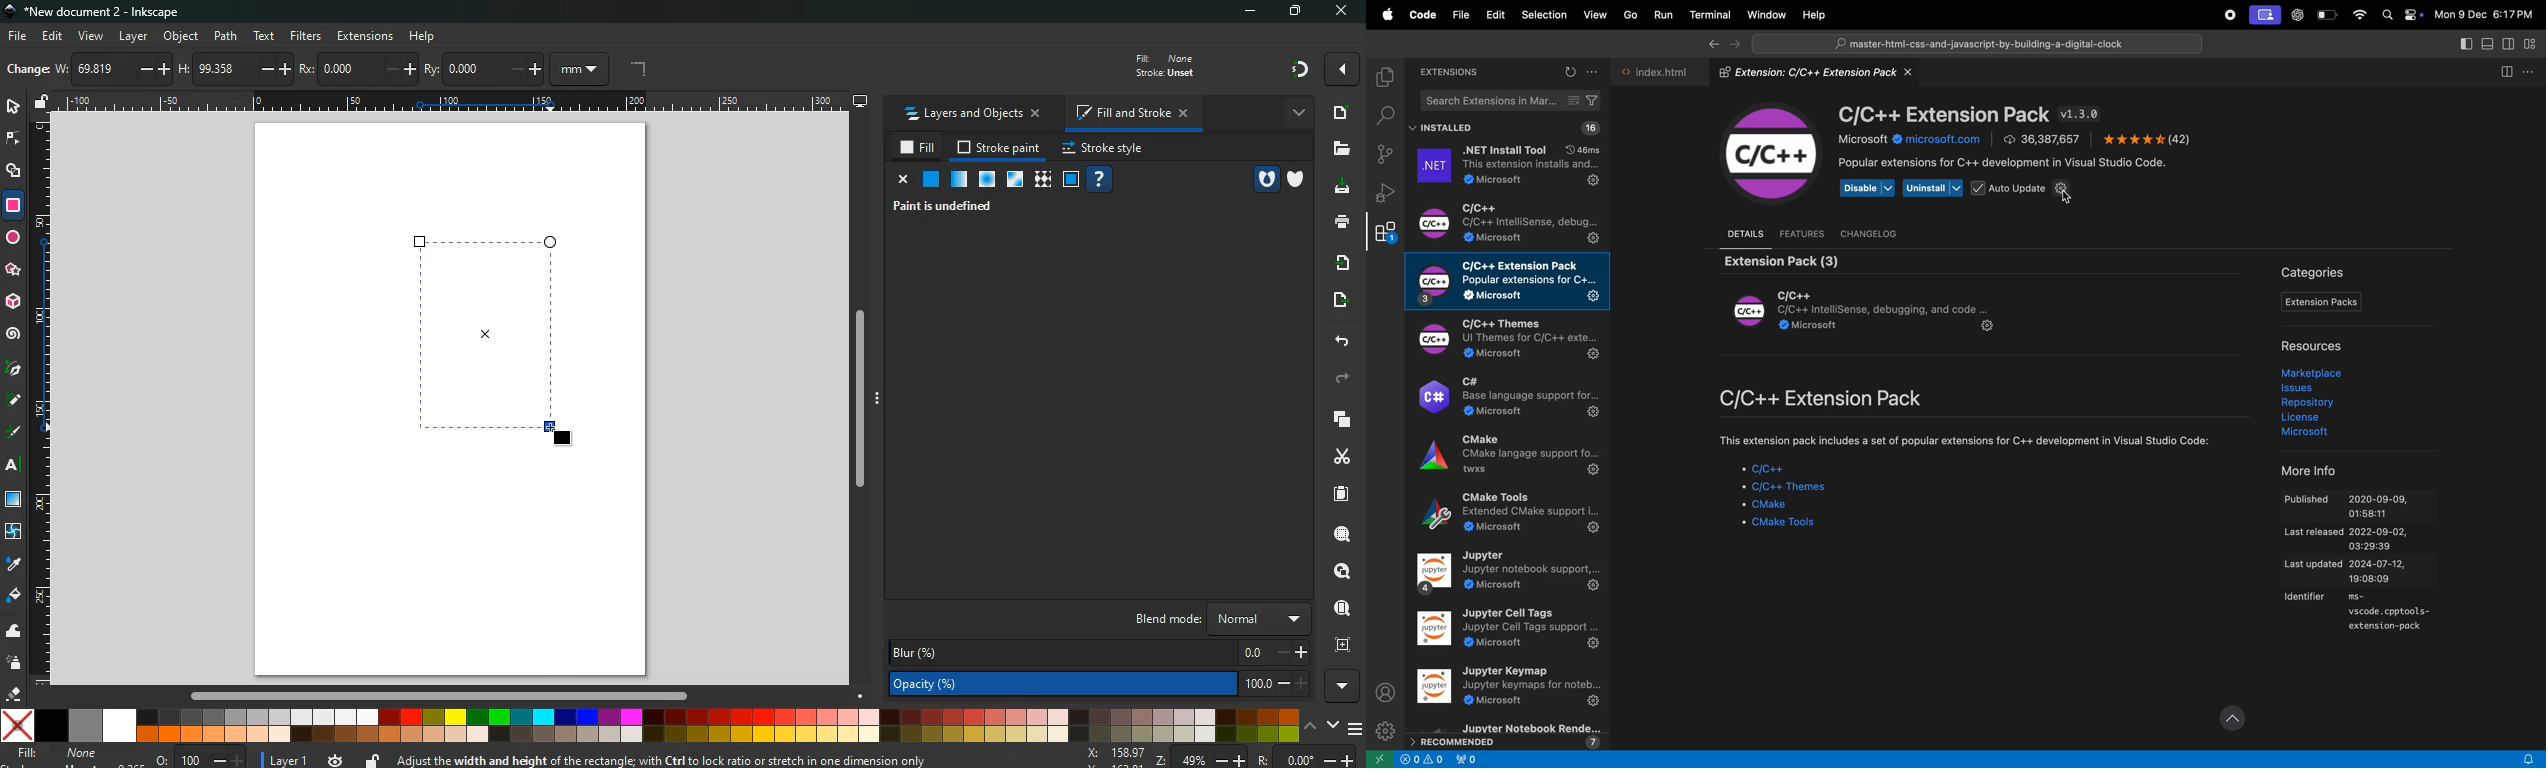  Describe the element at coordinates (14, 433) in the screenshot. I see `draw` at that location.